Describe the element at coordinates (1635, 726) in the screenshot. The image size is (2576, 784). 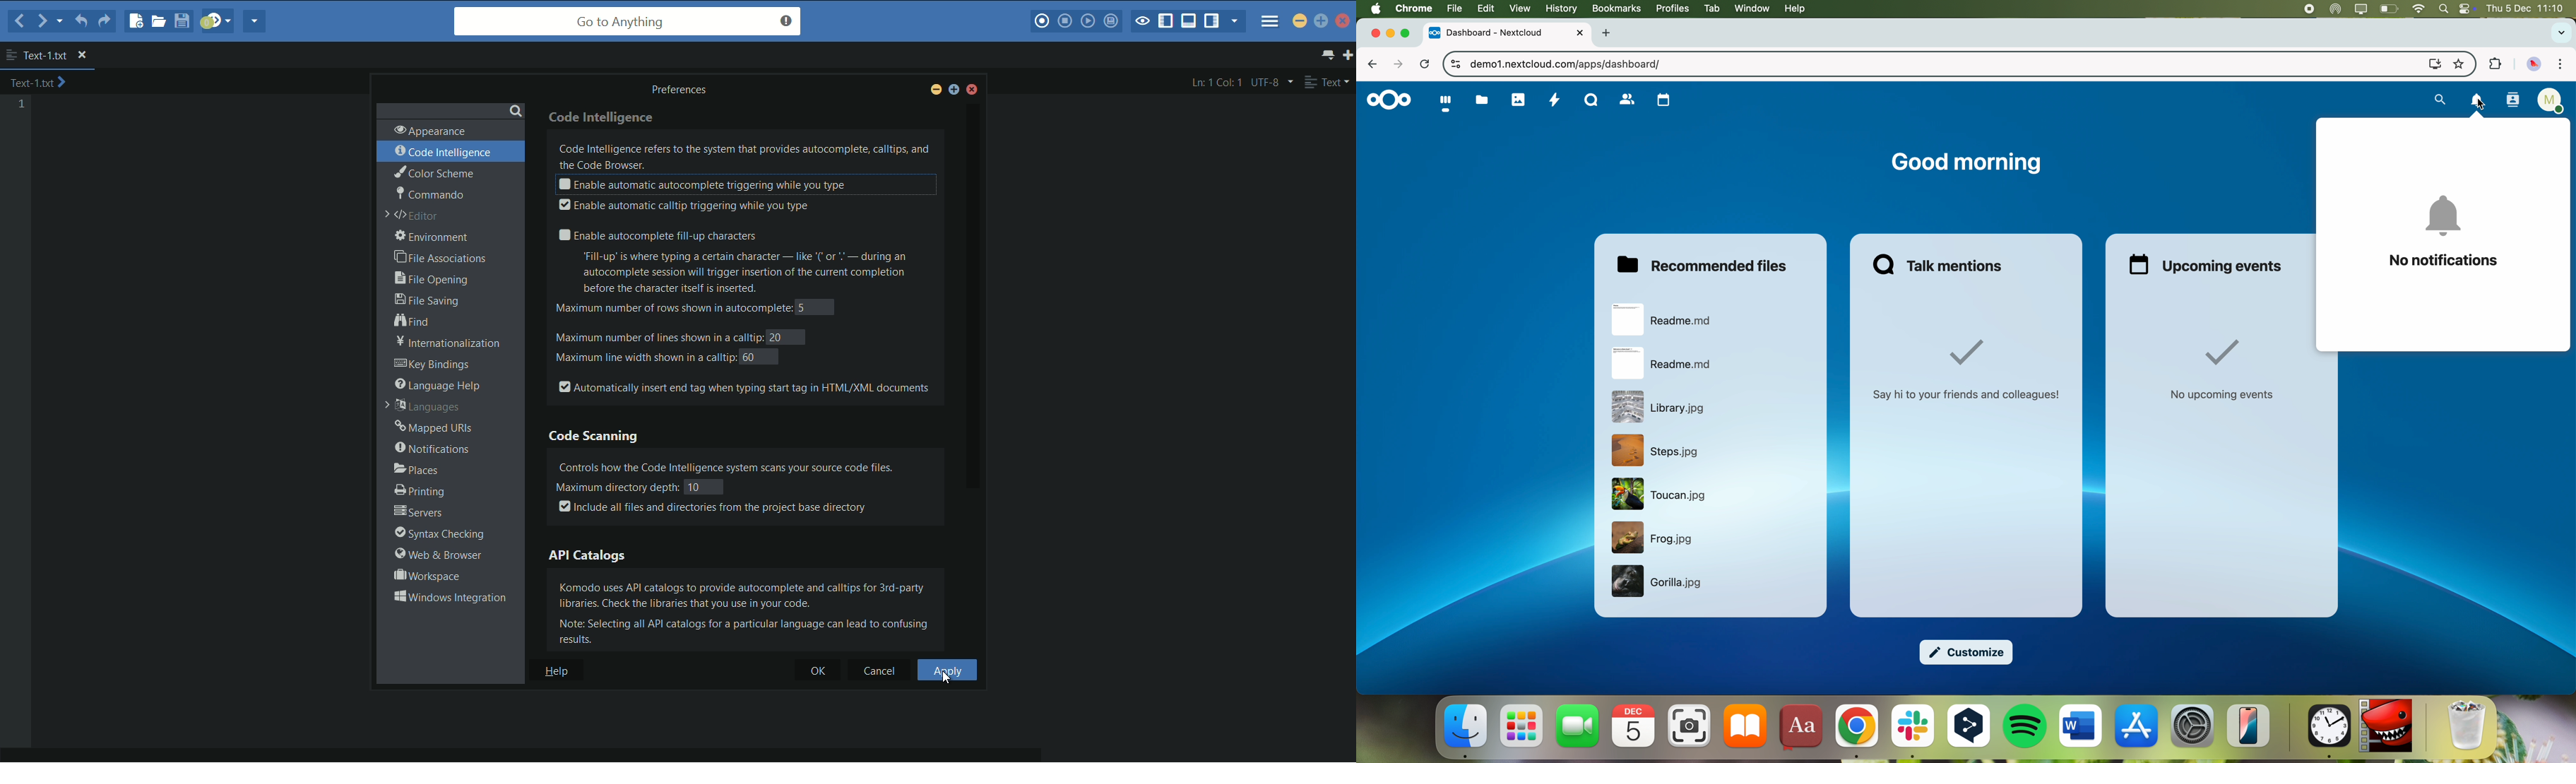
I see `calendar` at that location.